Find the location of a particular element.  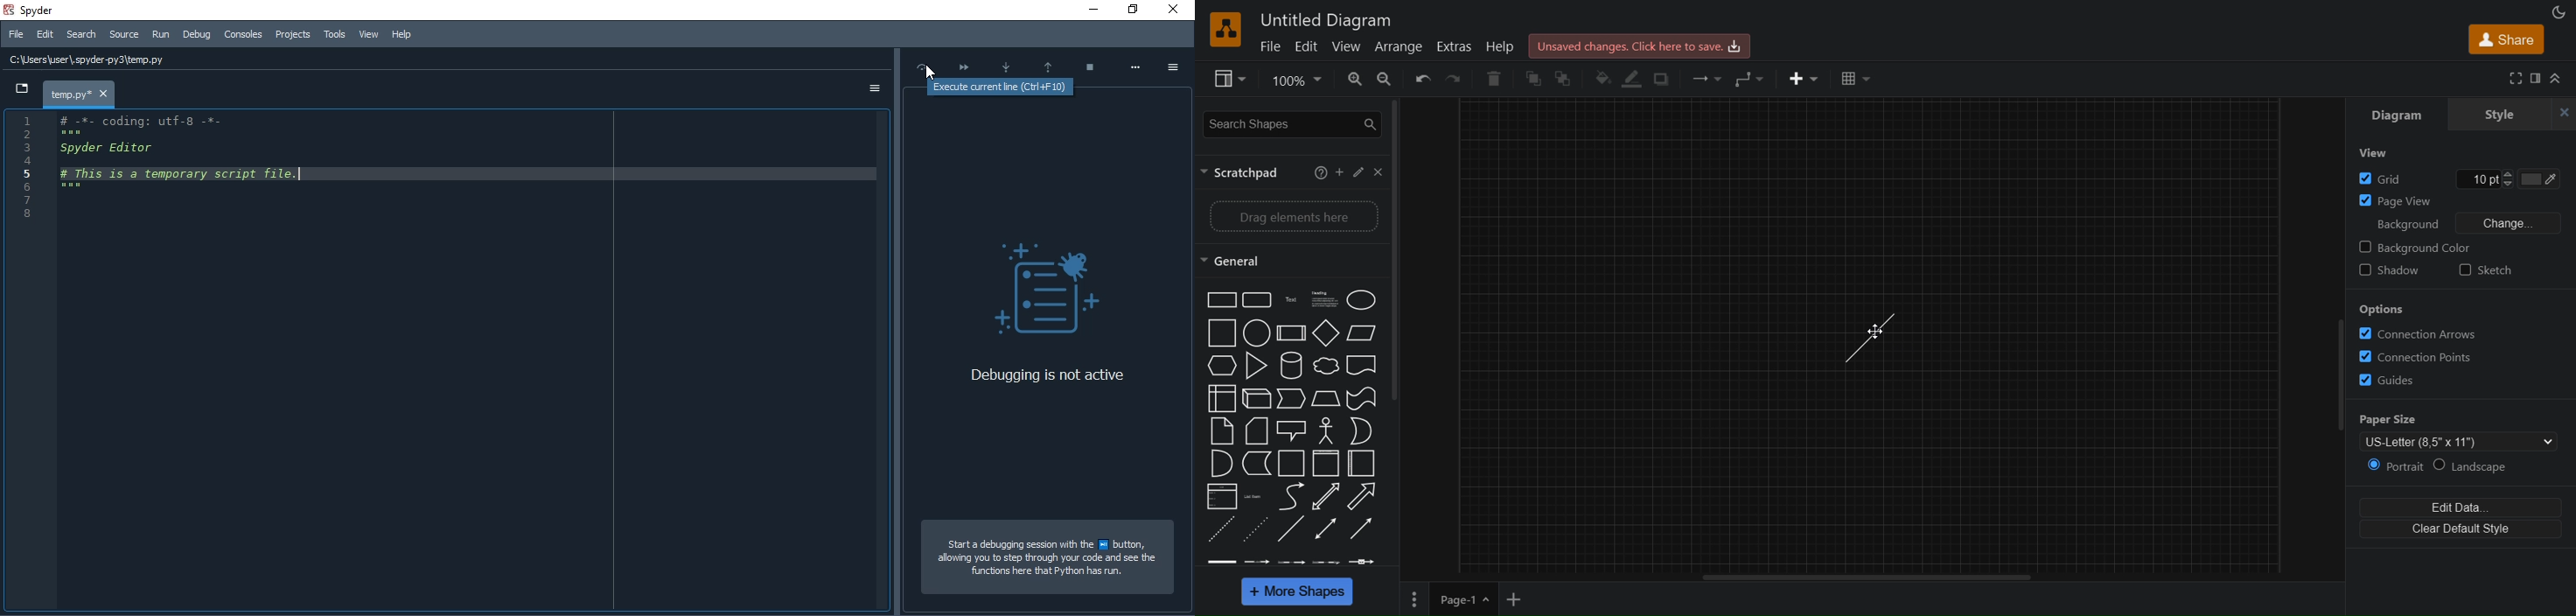

spyder is located at coordinates (46, 9).